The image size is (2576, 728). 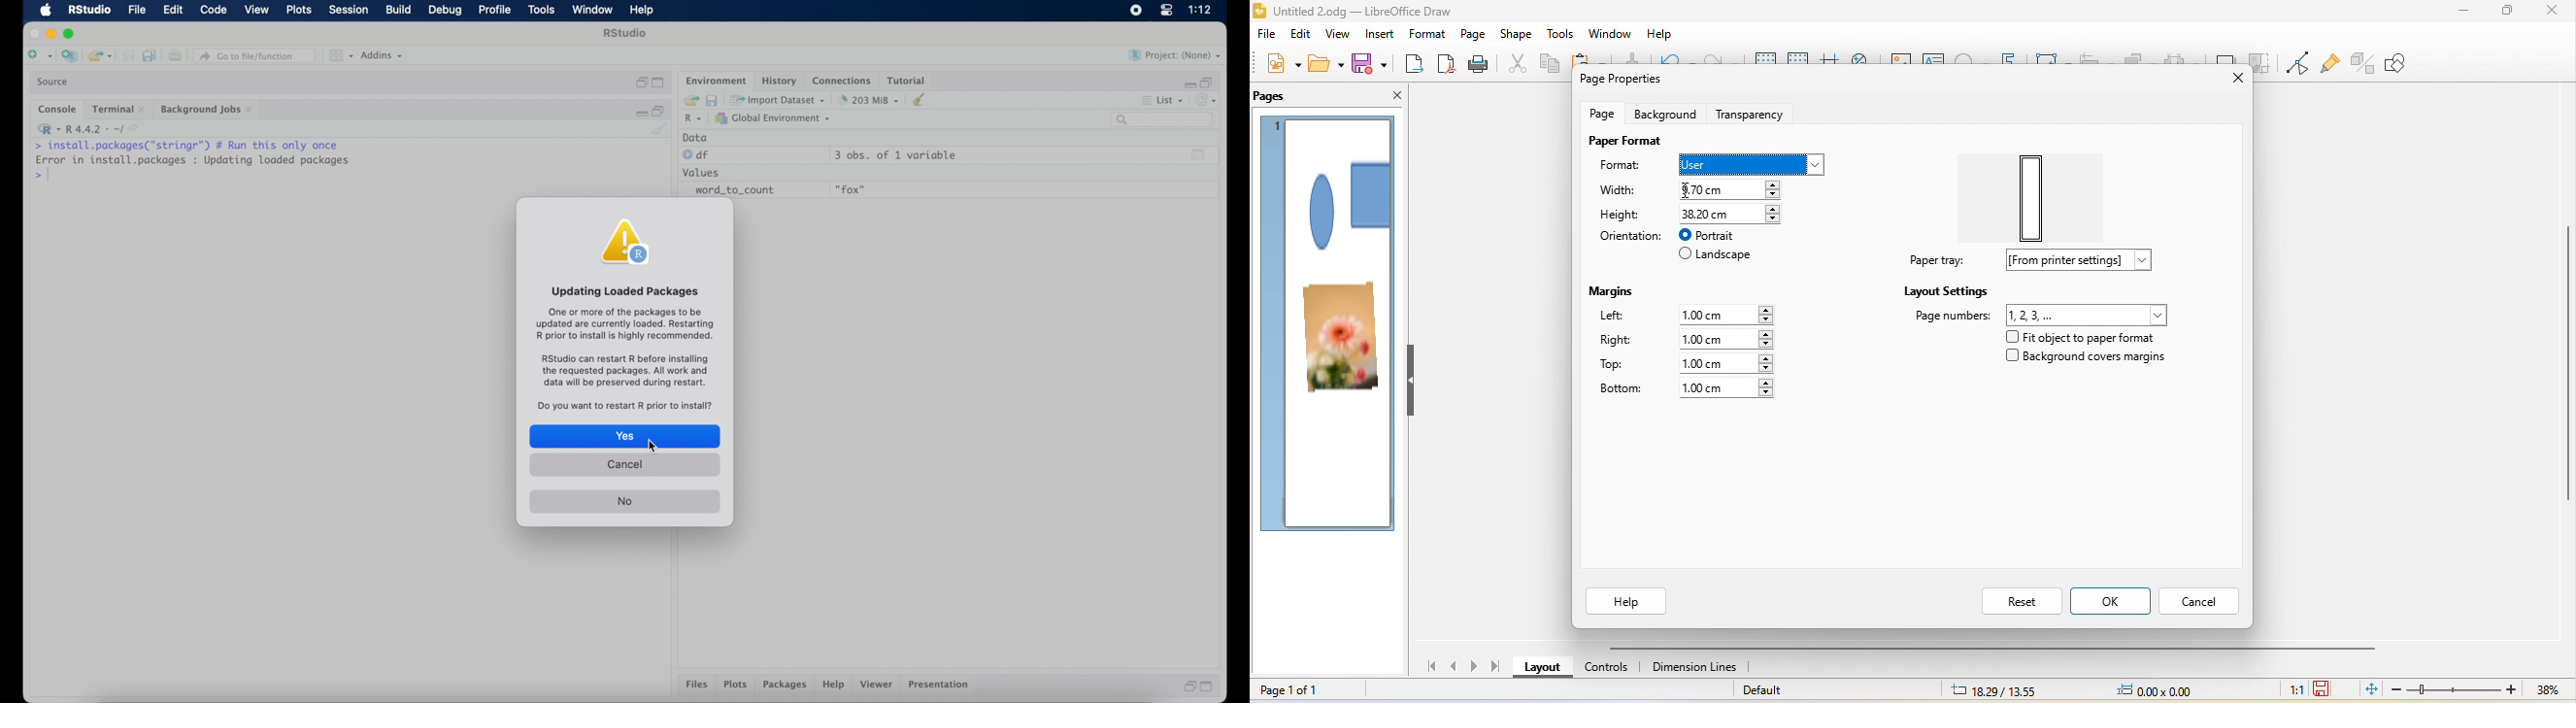 What do you see at coordinates (2292, 690) in the screenshot?
I see `1:1` at bounding box center [2292, 690].